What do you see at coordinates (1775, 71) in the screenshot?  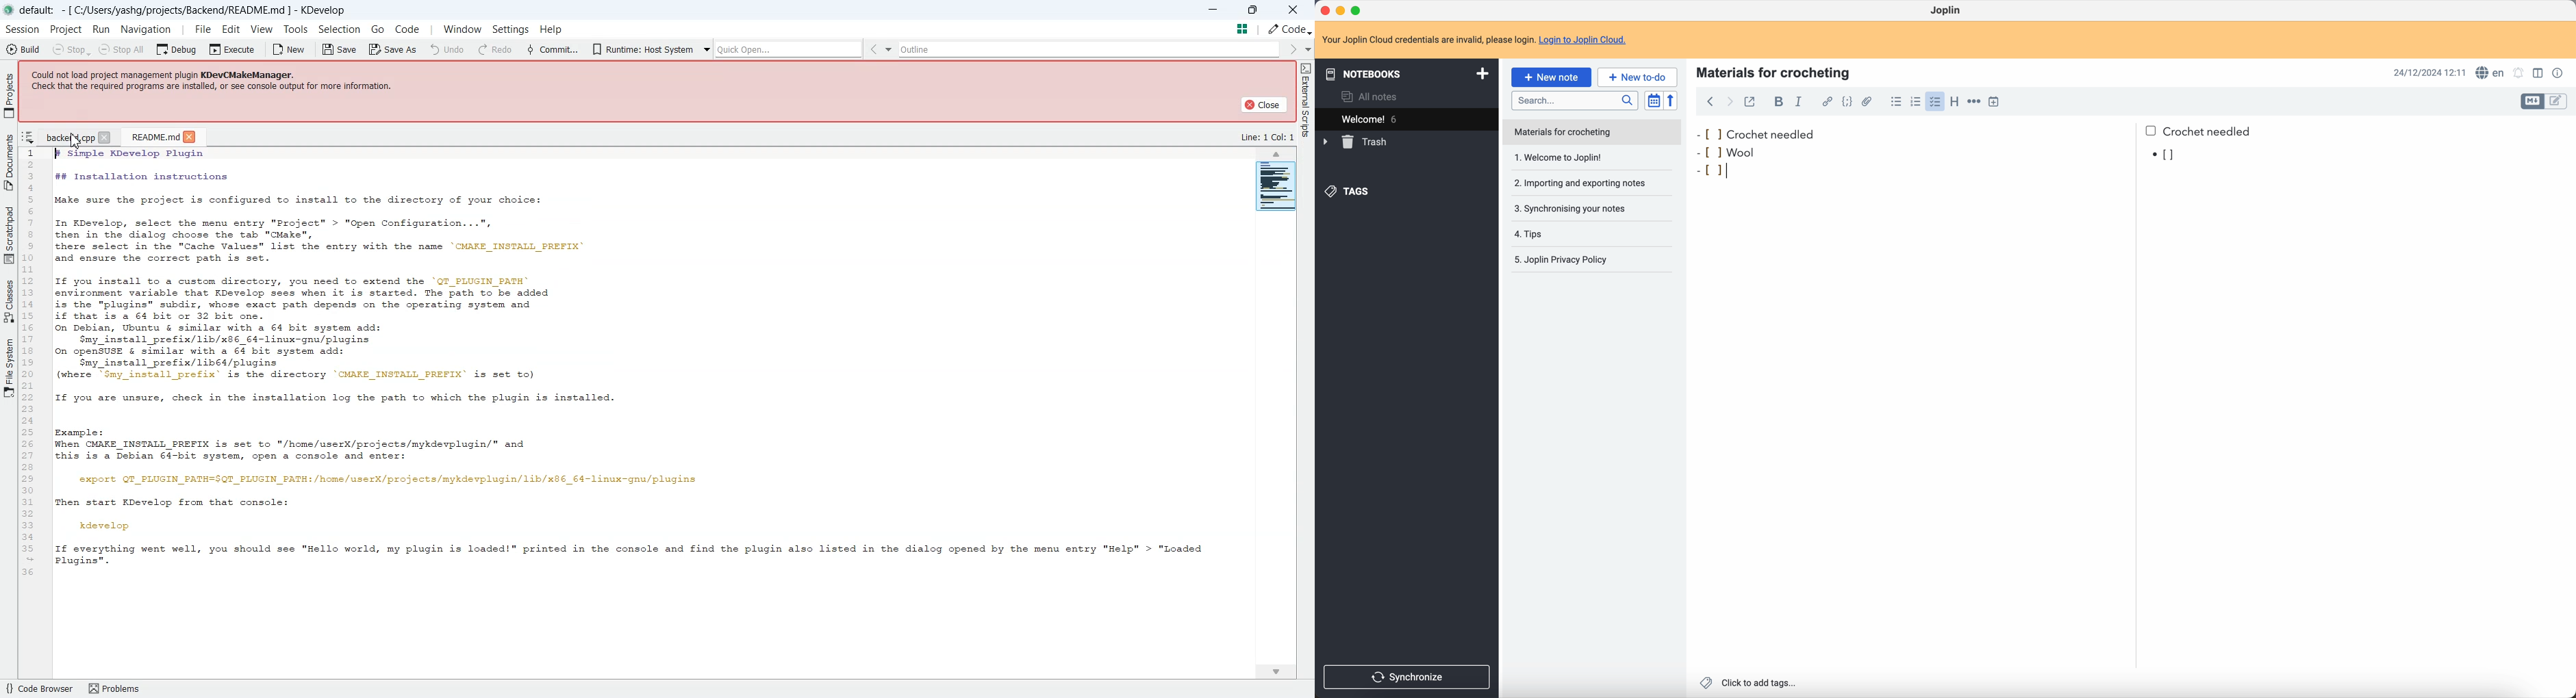 I see `materials for crocheting` at bounding box center [1775, 71].